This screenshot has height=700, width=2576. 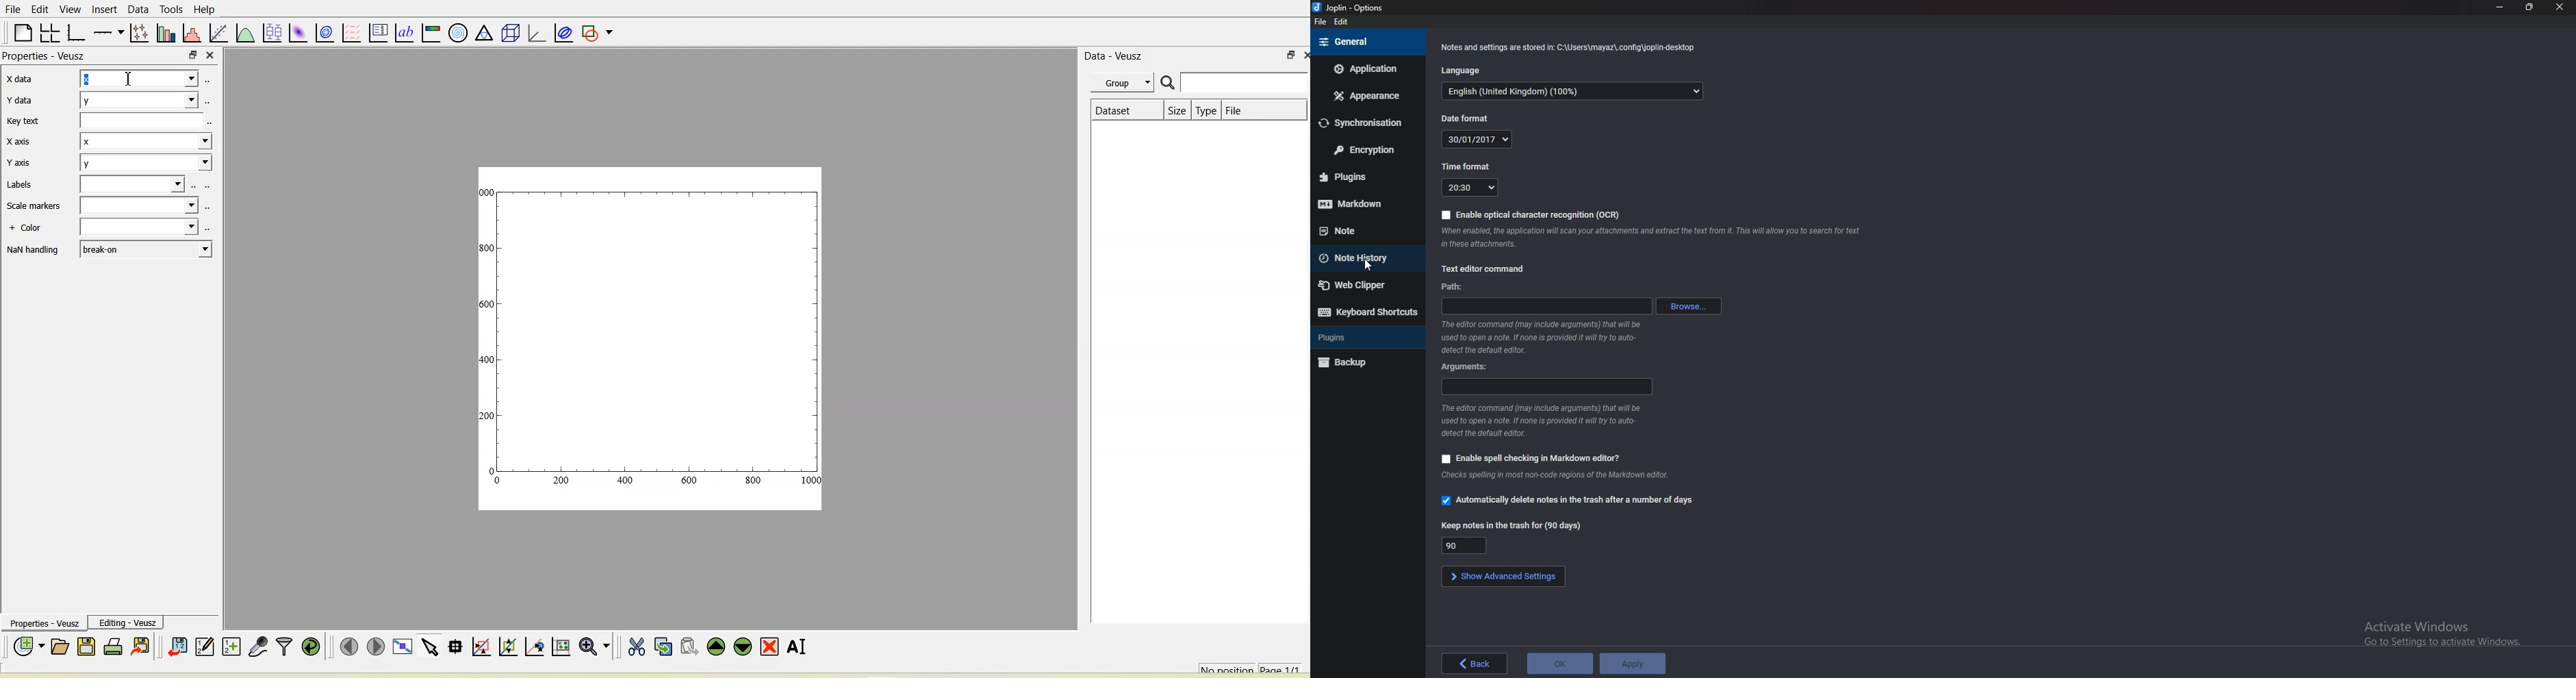 I want to click on edit, so click(x=1343, y=22).